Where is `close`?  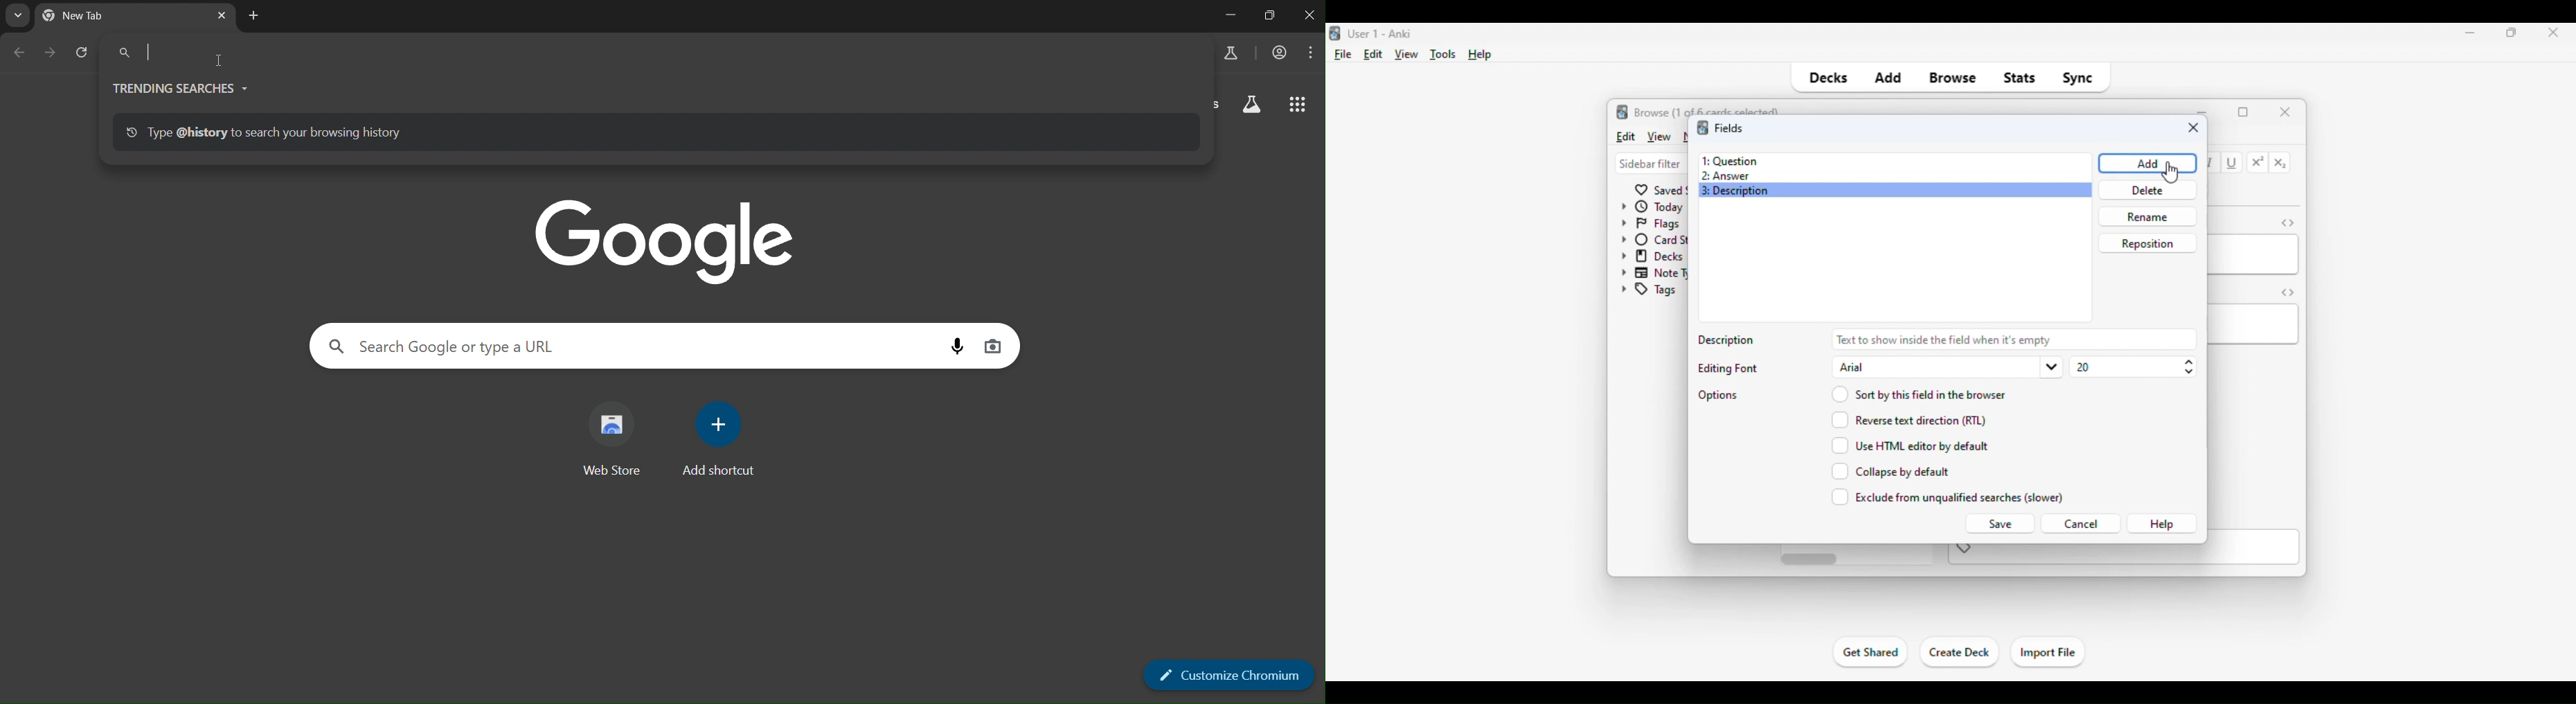
close is located at coordinates (2286, 111).